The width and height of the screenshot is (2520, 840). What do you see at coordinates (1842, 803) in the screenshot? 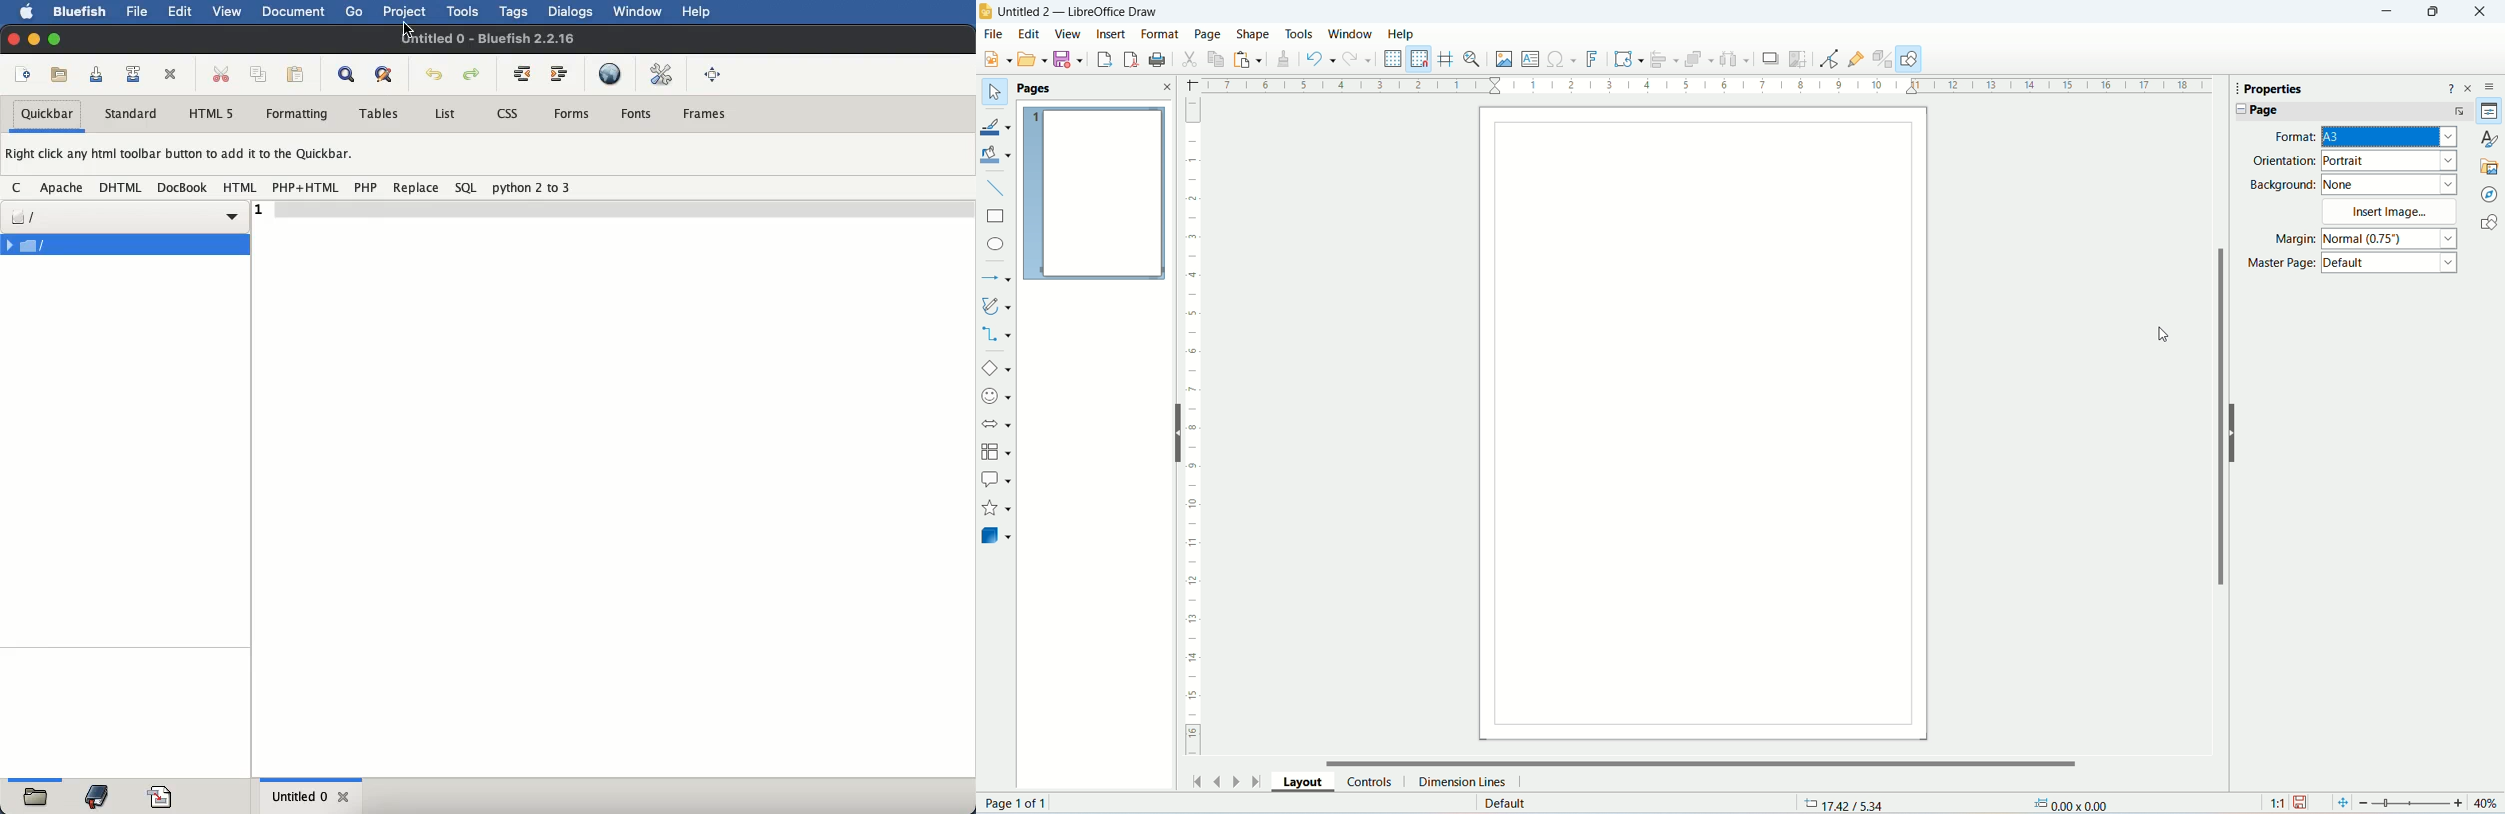
I see `coordinates` at bounding box center [1842, 803].